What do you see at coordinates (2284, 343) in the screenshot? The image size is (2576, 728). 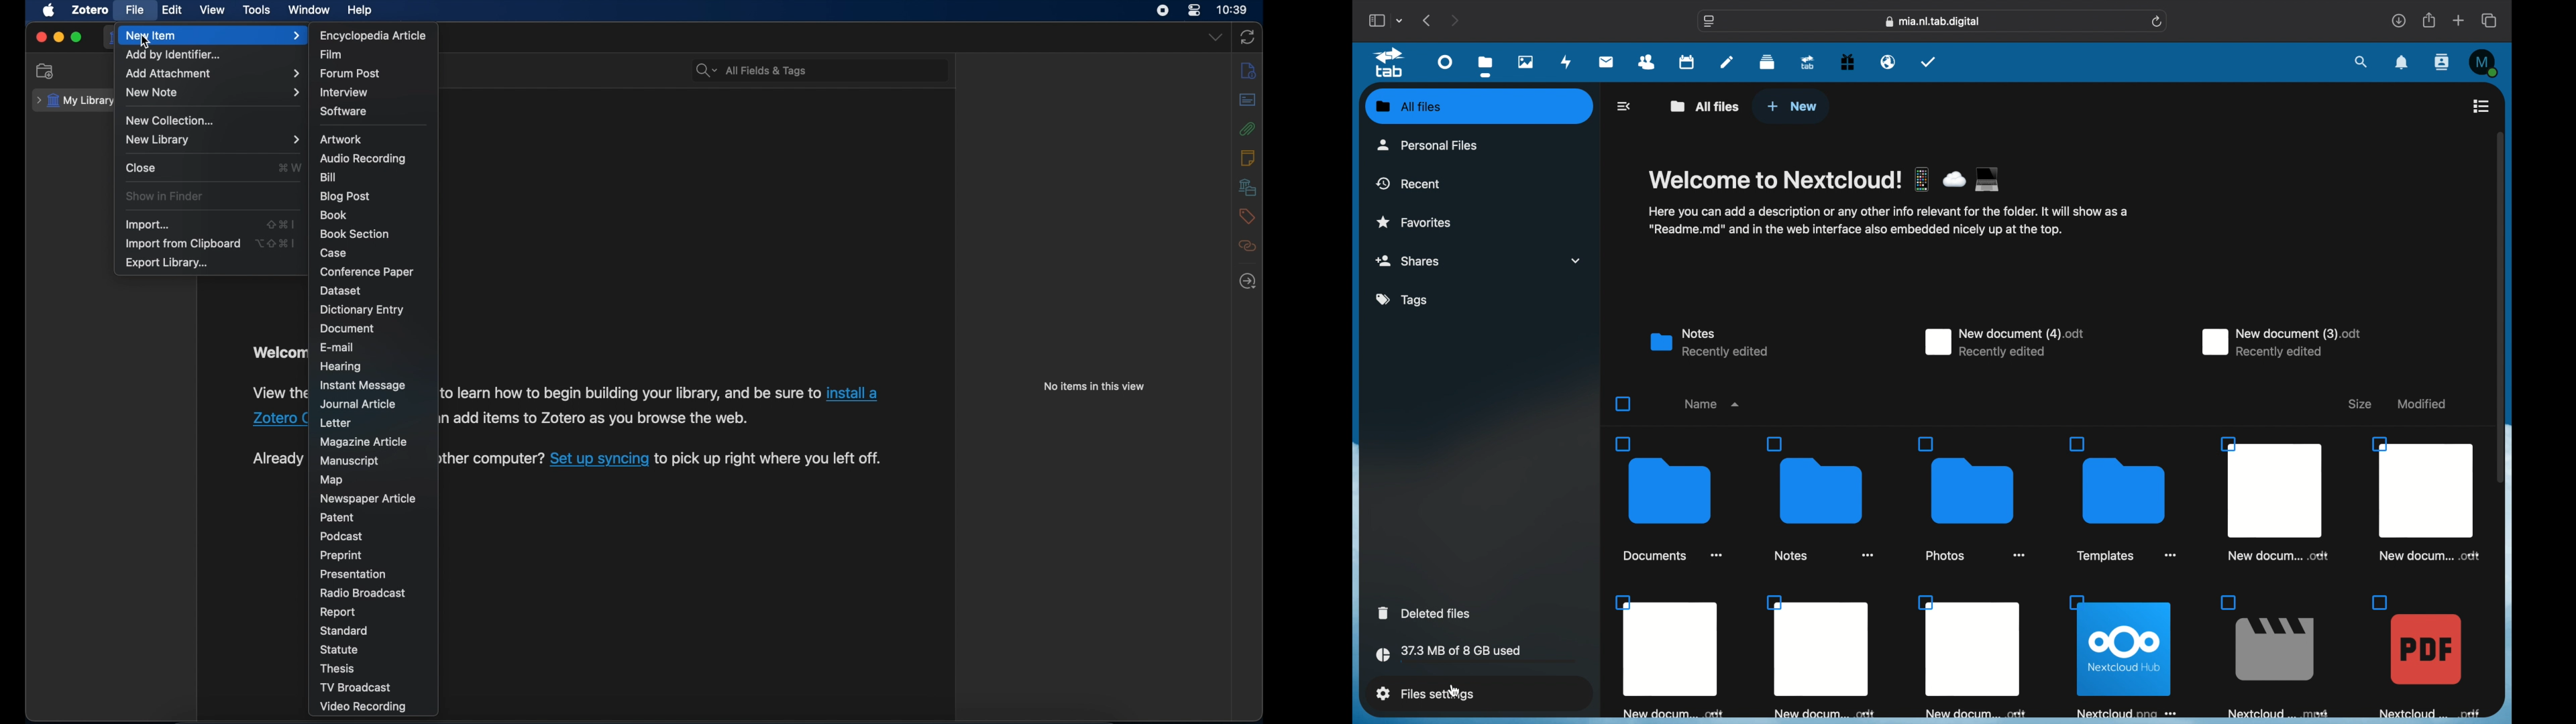 I see `new document` at bounding box center [2284, 343].